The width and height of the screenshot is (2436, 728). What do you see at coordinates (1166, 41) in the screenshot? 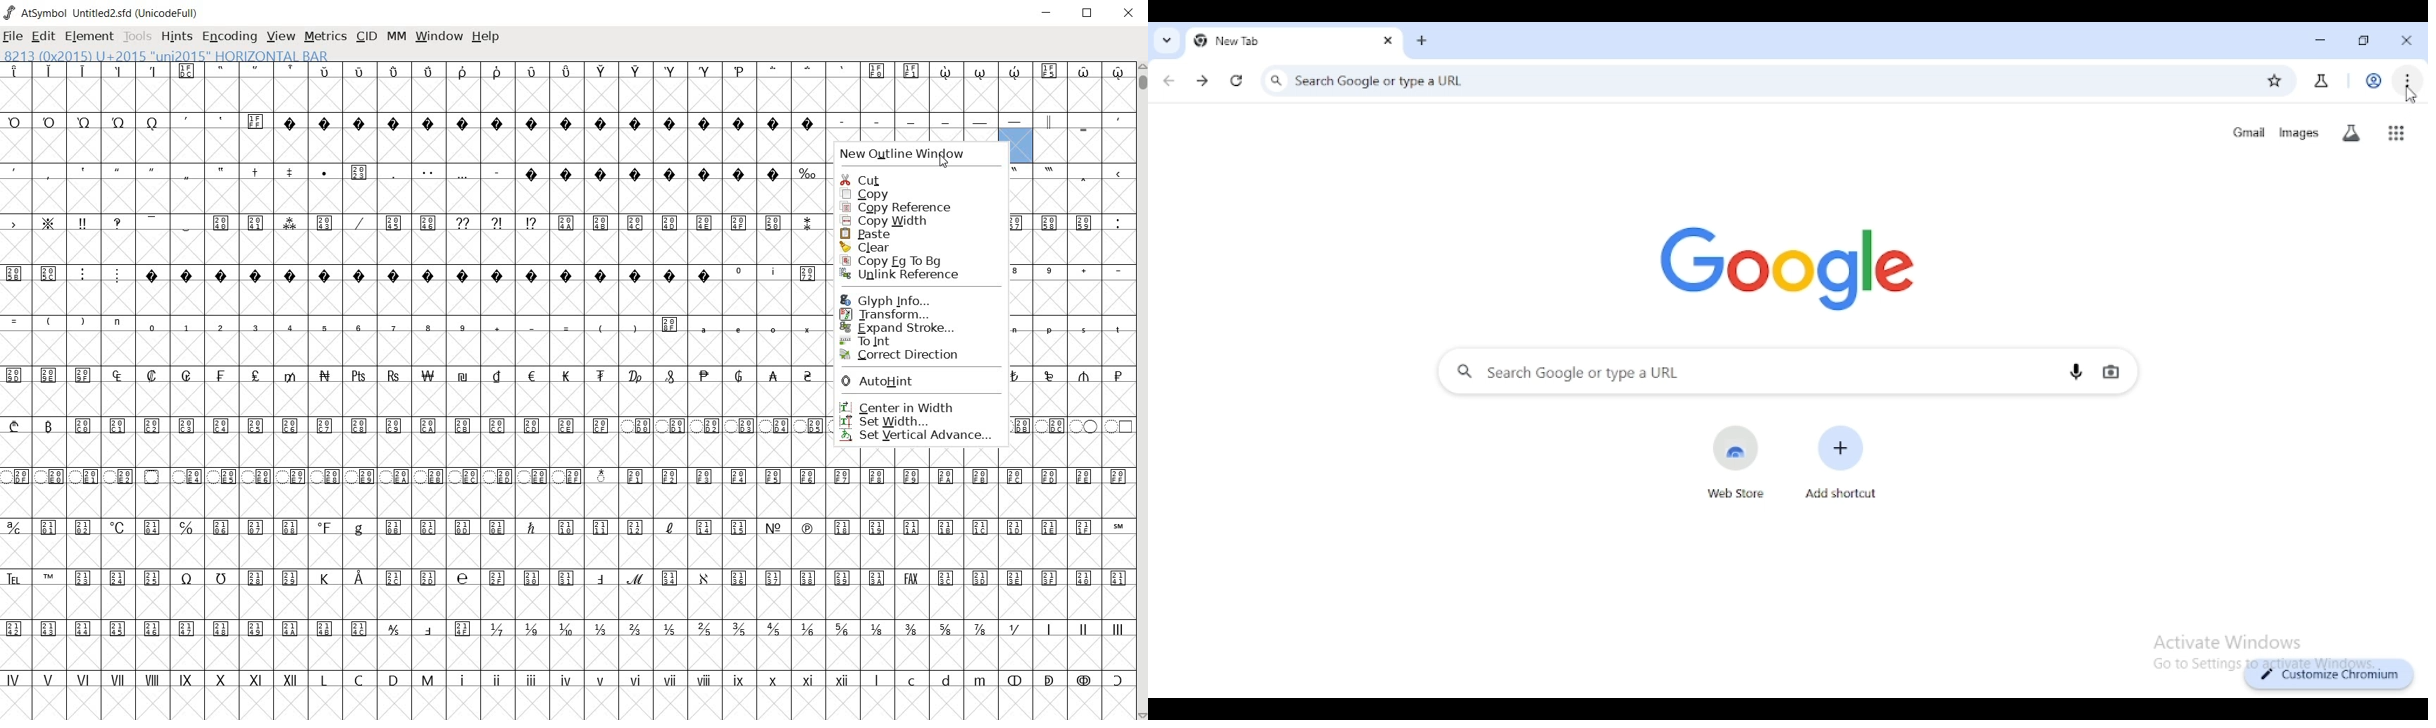
I see `search tabs` at bounding box center [1166, 41].